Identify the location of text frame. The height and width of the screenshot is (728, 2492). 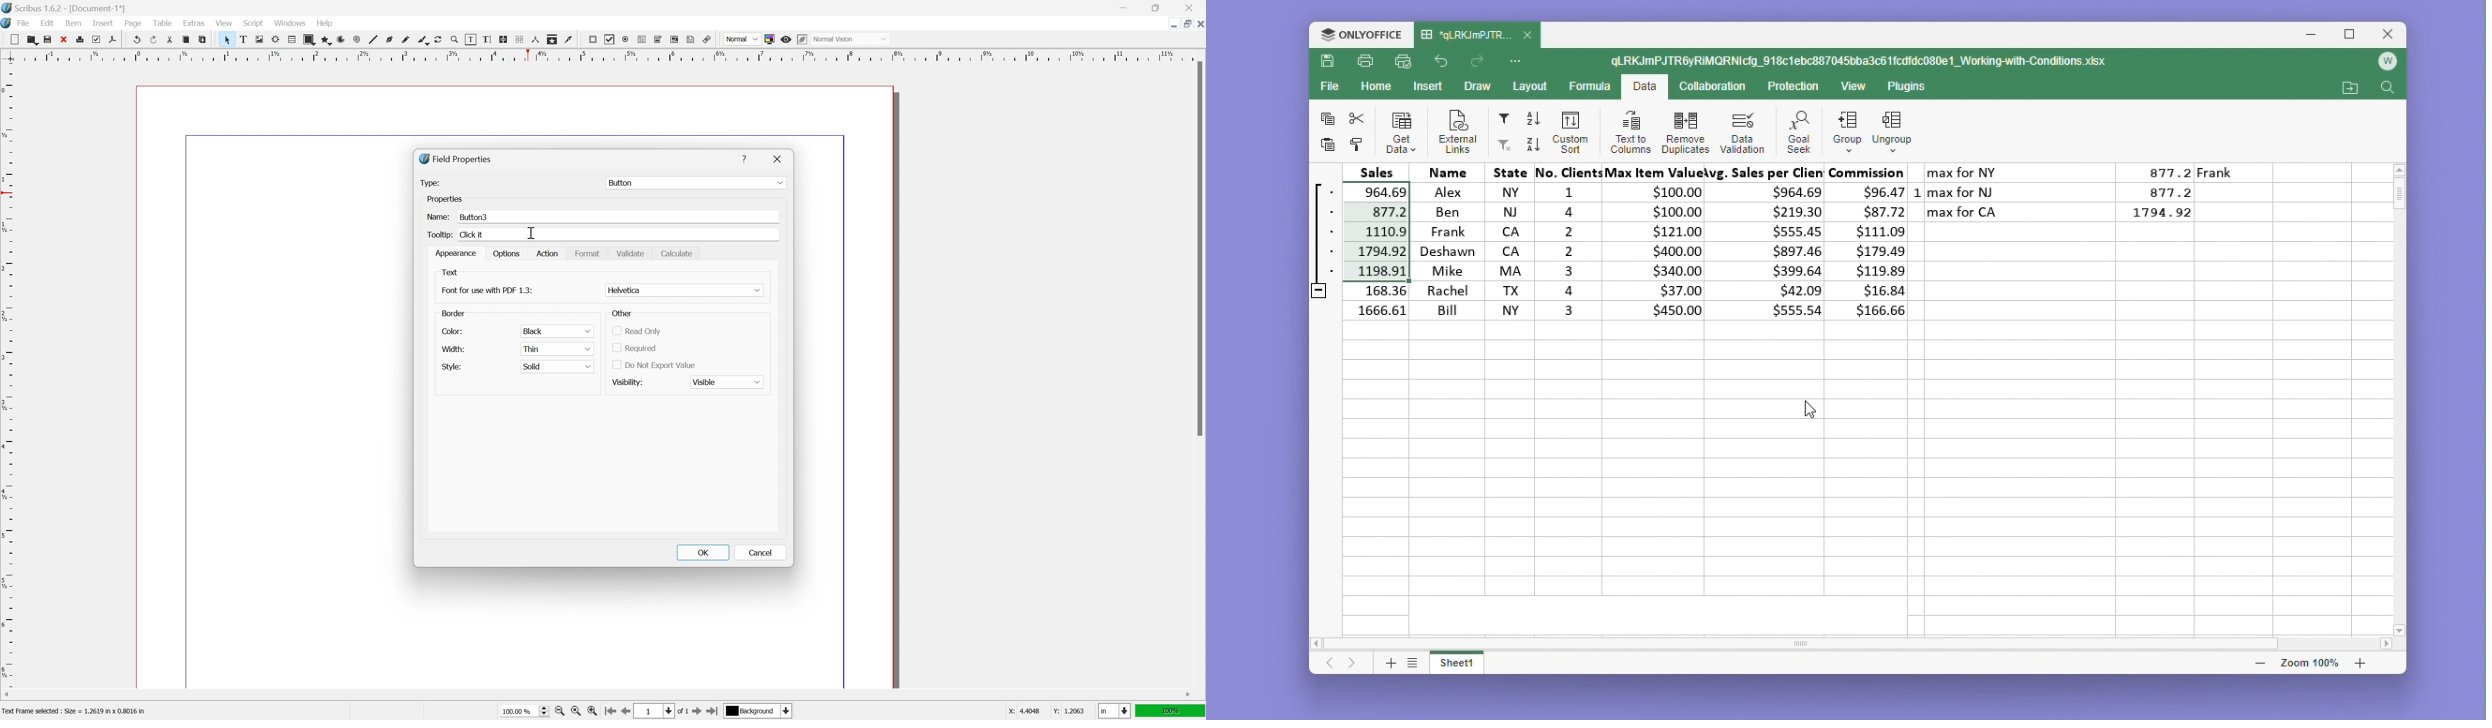
(244, 40).